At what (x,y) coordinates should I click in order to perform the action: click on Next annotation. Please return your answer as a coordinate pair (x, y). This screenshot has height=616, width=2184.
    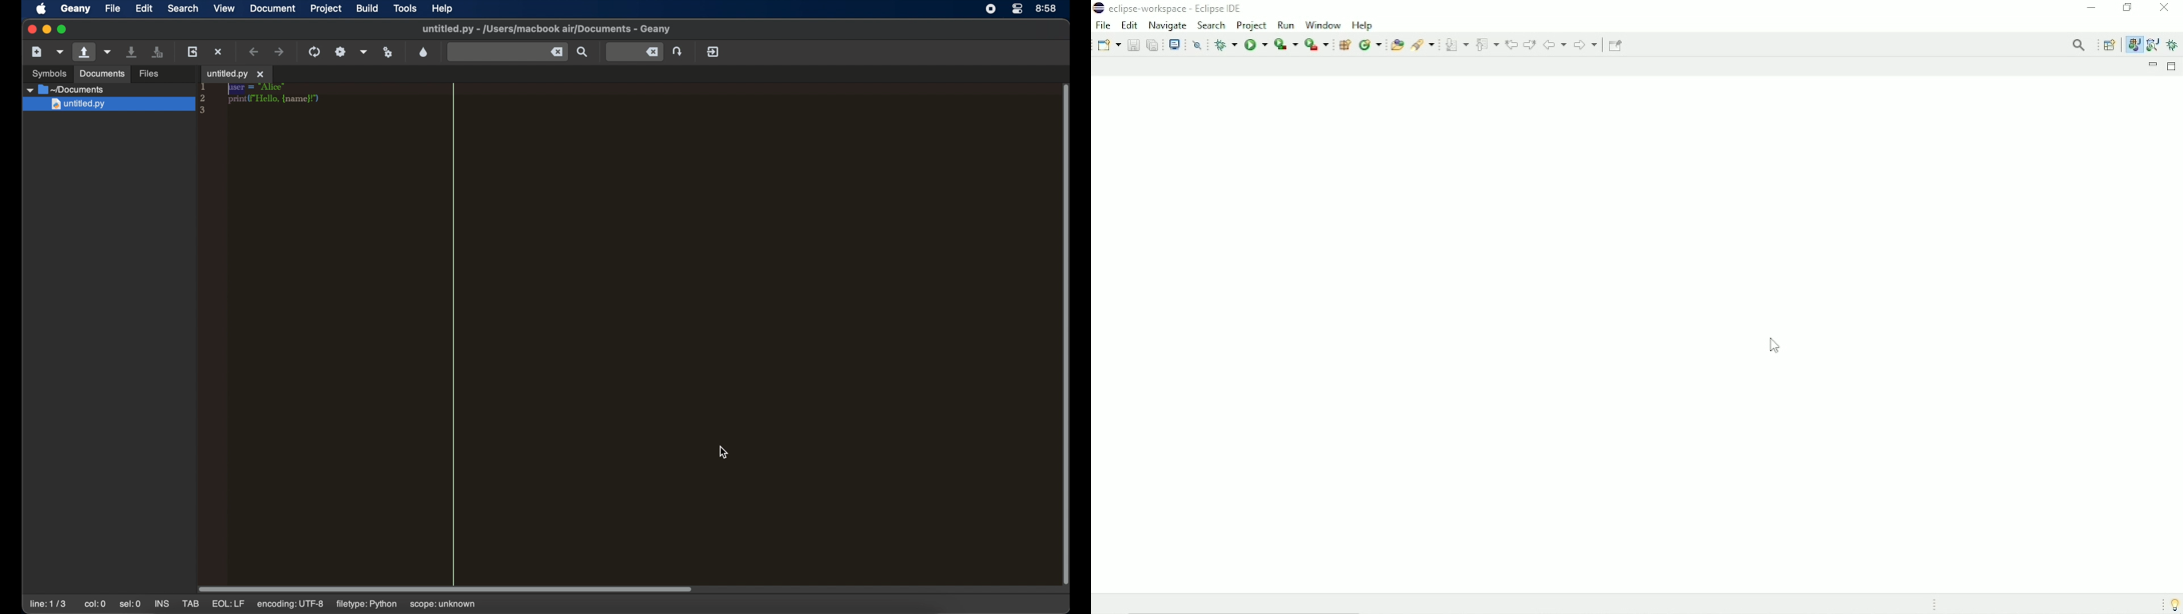
    Looking at the image, I should click on (1456, 45).